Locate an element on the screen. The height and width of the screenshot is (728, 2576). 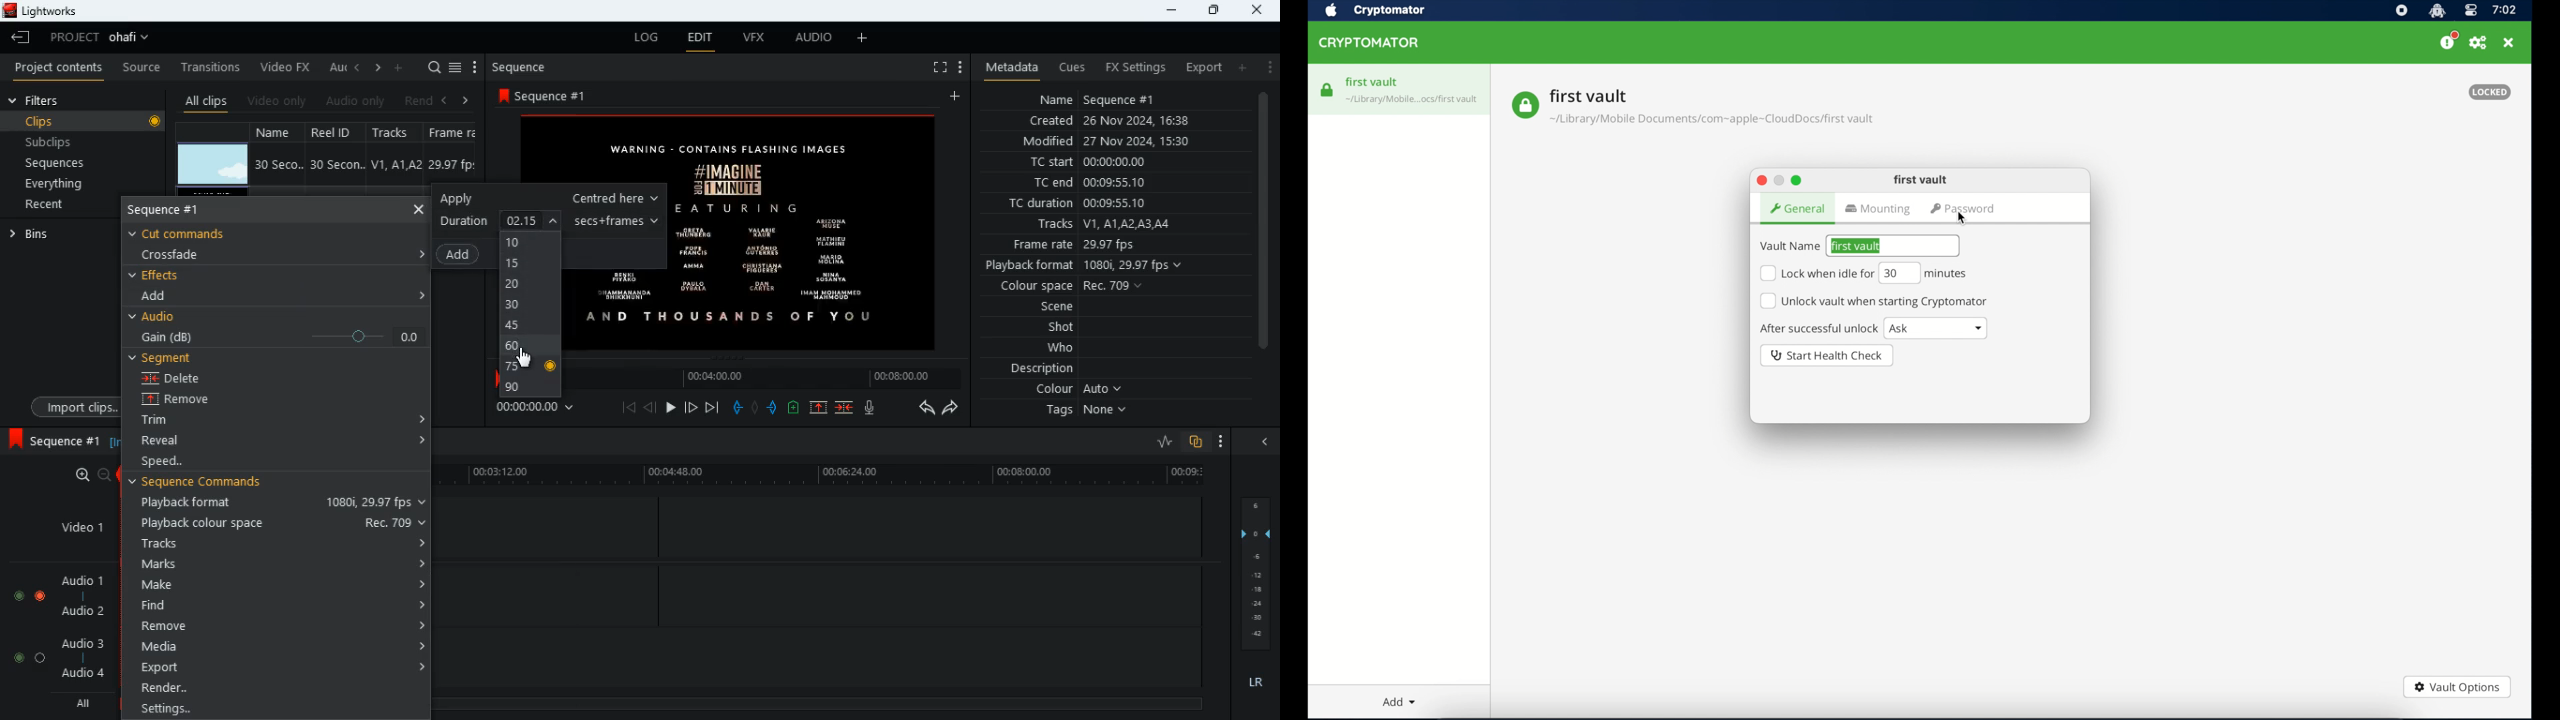
remove is located at coordinates (192, 400).